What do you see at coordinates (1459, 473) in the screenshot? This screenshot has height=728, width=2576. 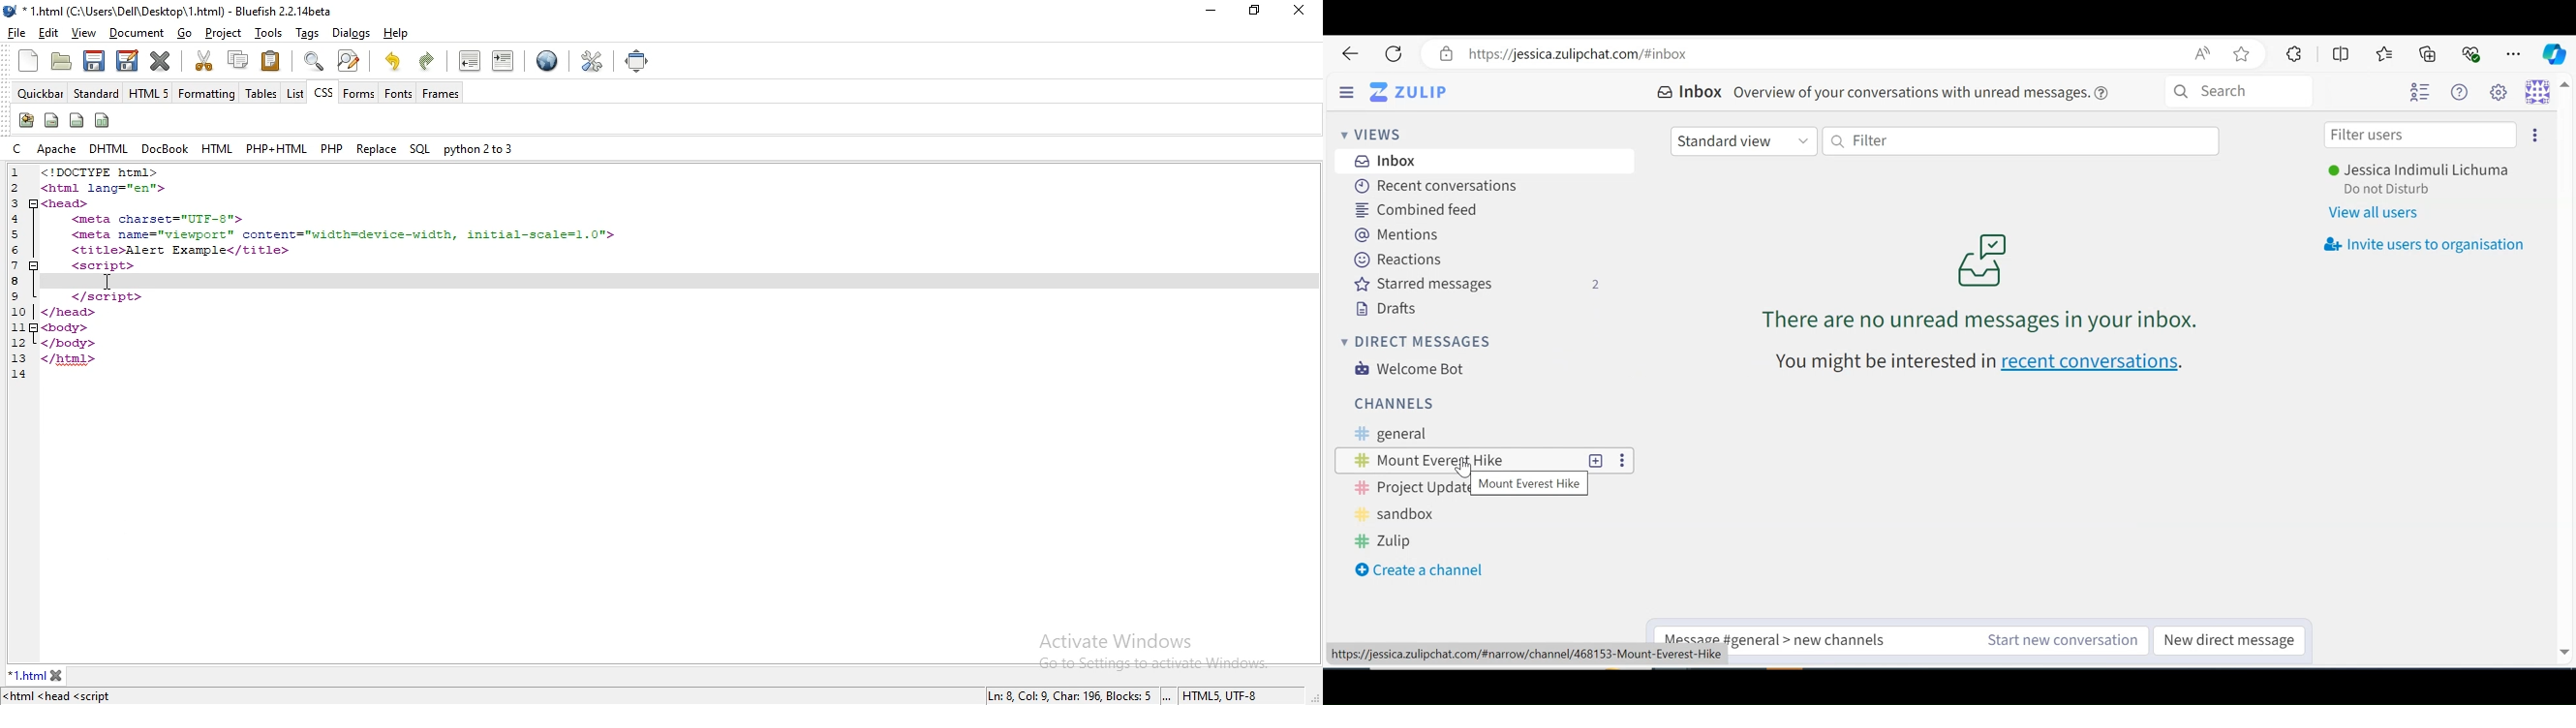 I see `Cursor` at bounding box center [1459, 473].